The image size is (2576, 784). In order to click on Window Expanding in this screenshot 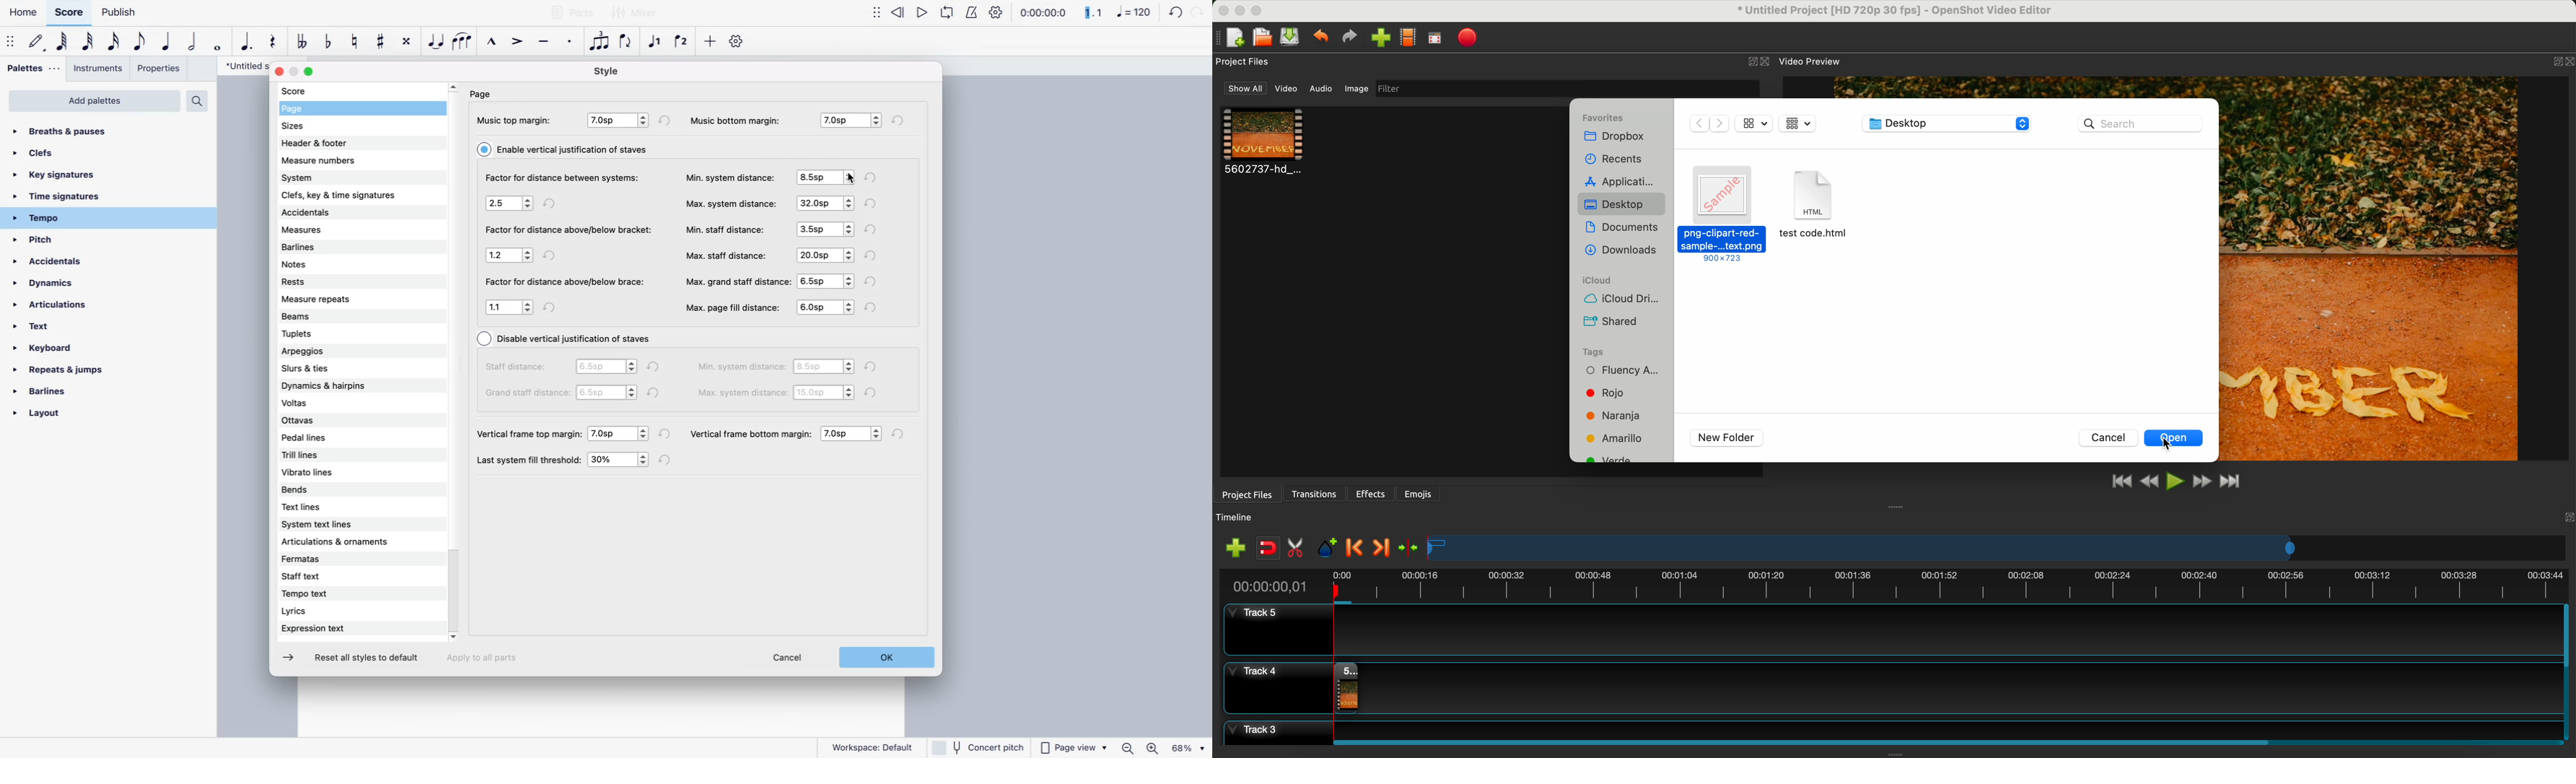, I will do `click(1897, 506)`.